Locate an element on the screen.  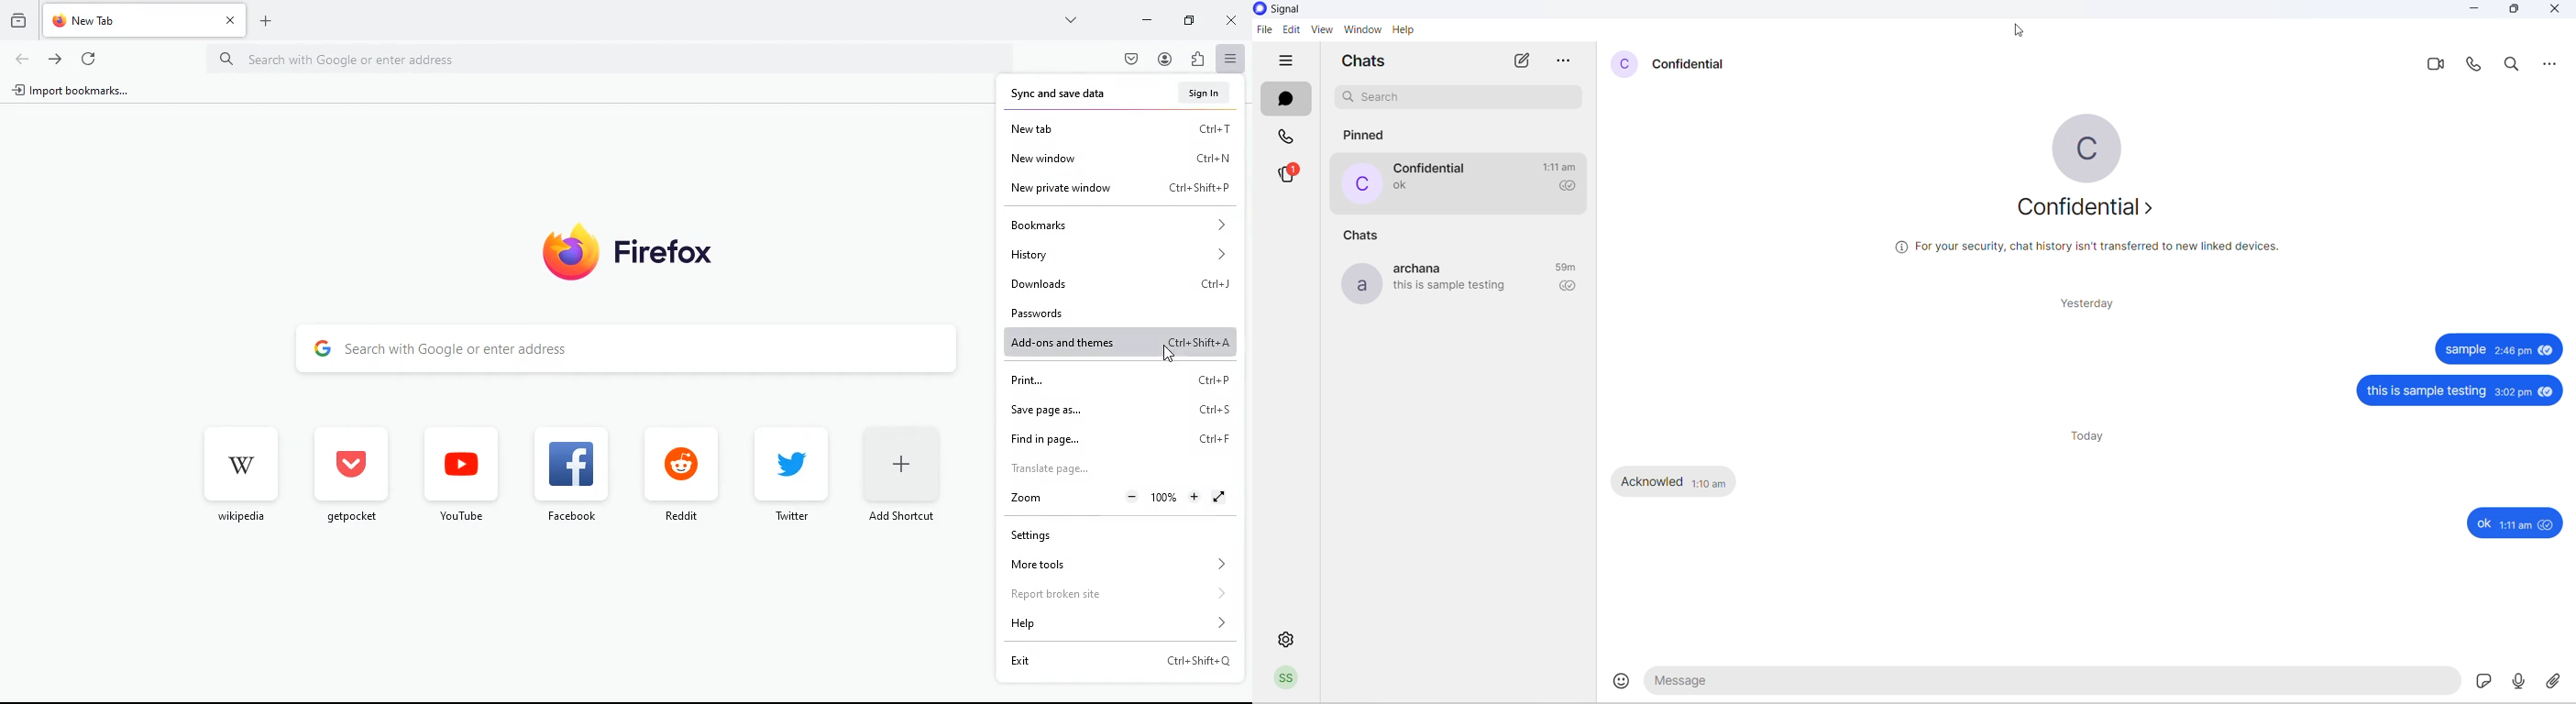
this is sample testing is located at coordinates (2428, 392).